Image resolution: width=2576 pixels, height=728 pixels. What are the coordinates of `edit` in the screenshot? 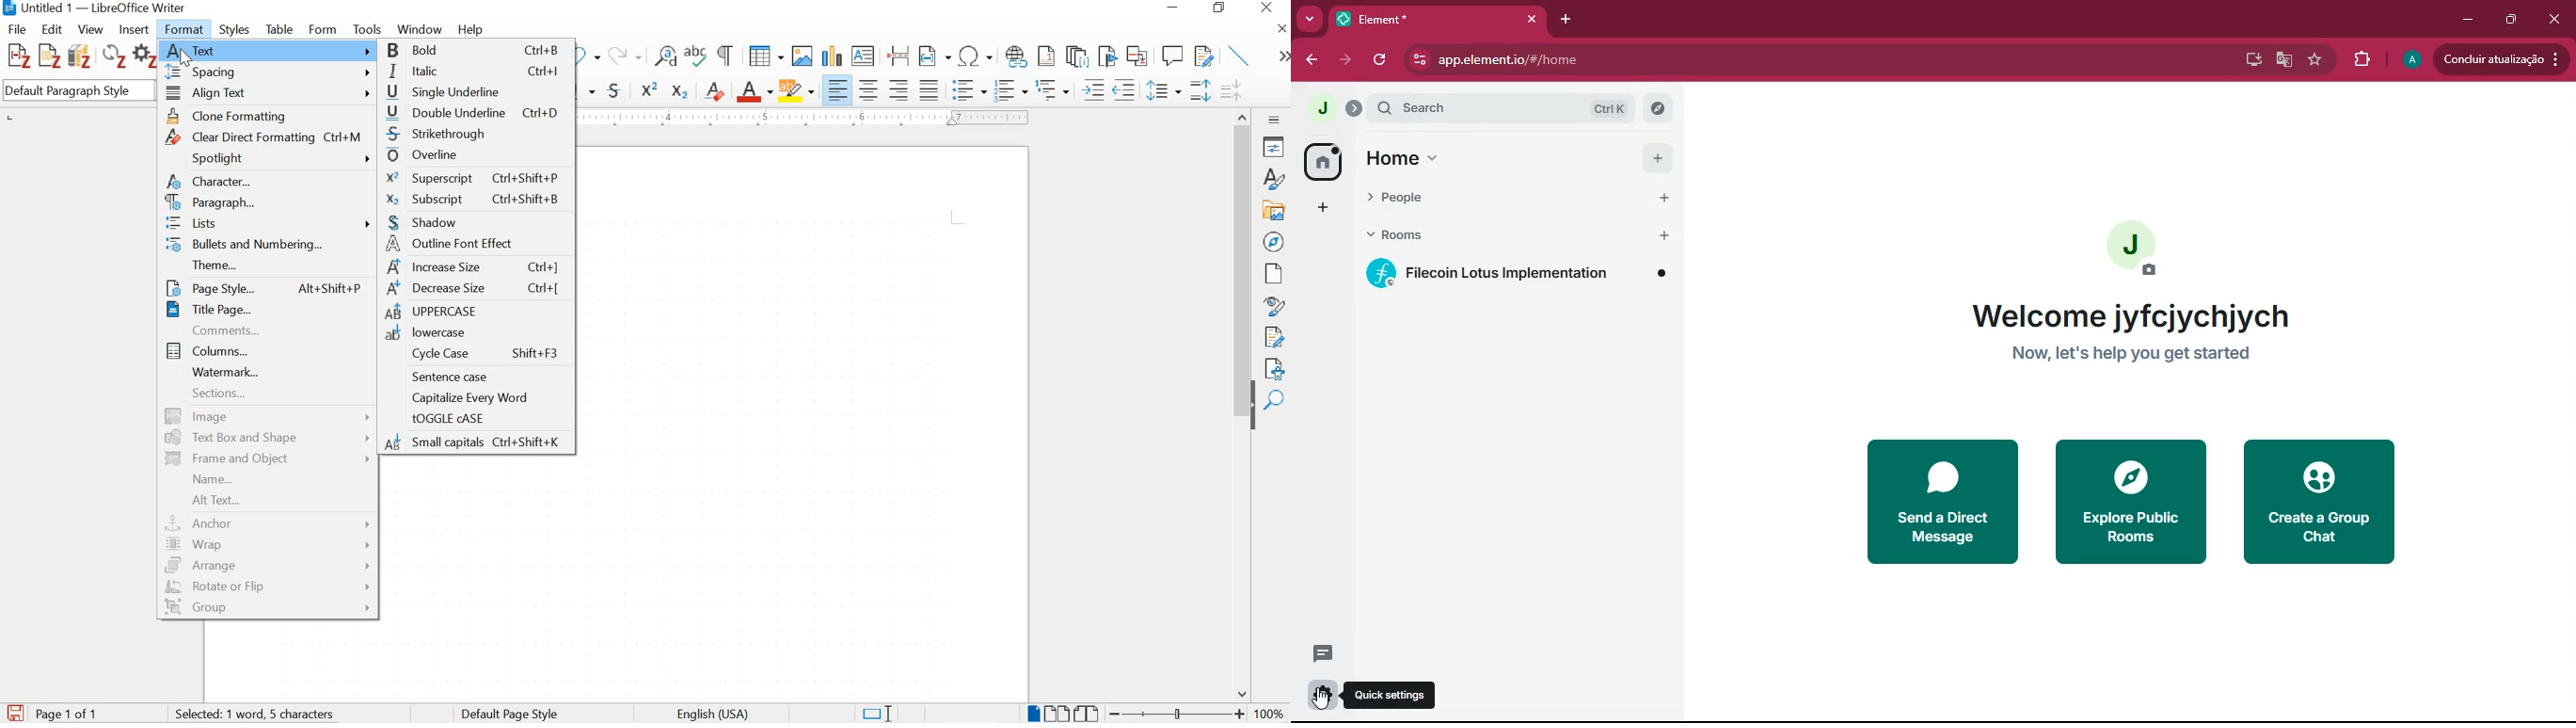 It's located at (52, 28).